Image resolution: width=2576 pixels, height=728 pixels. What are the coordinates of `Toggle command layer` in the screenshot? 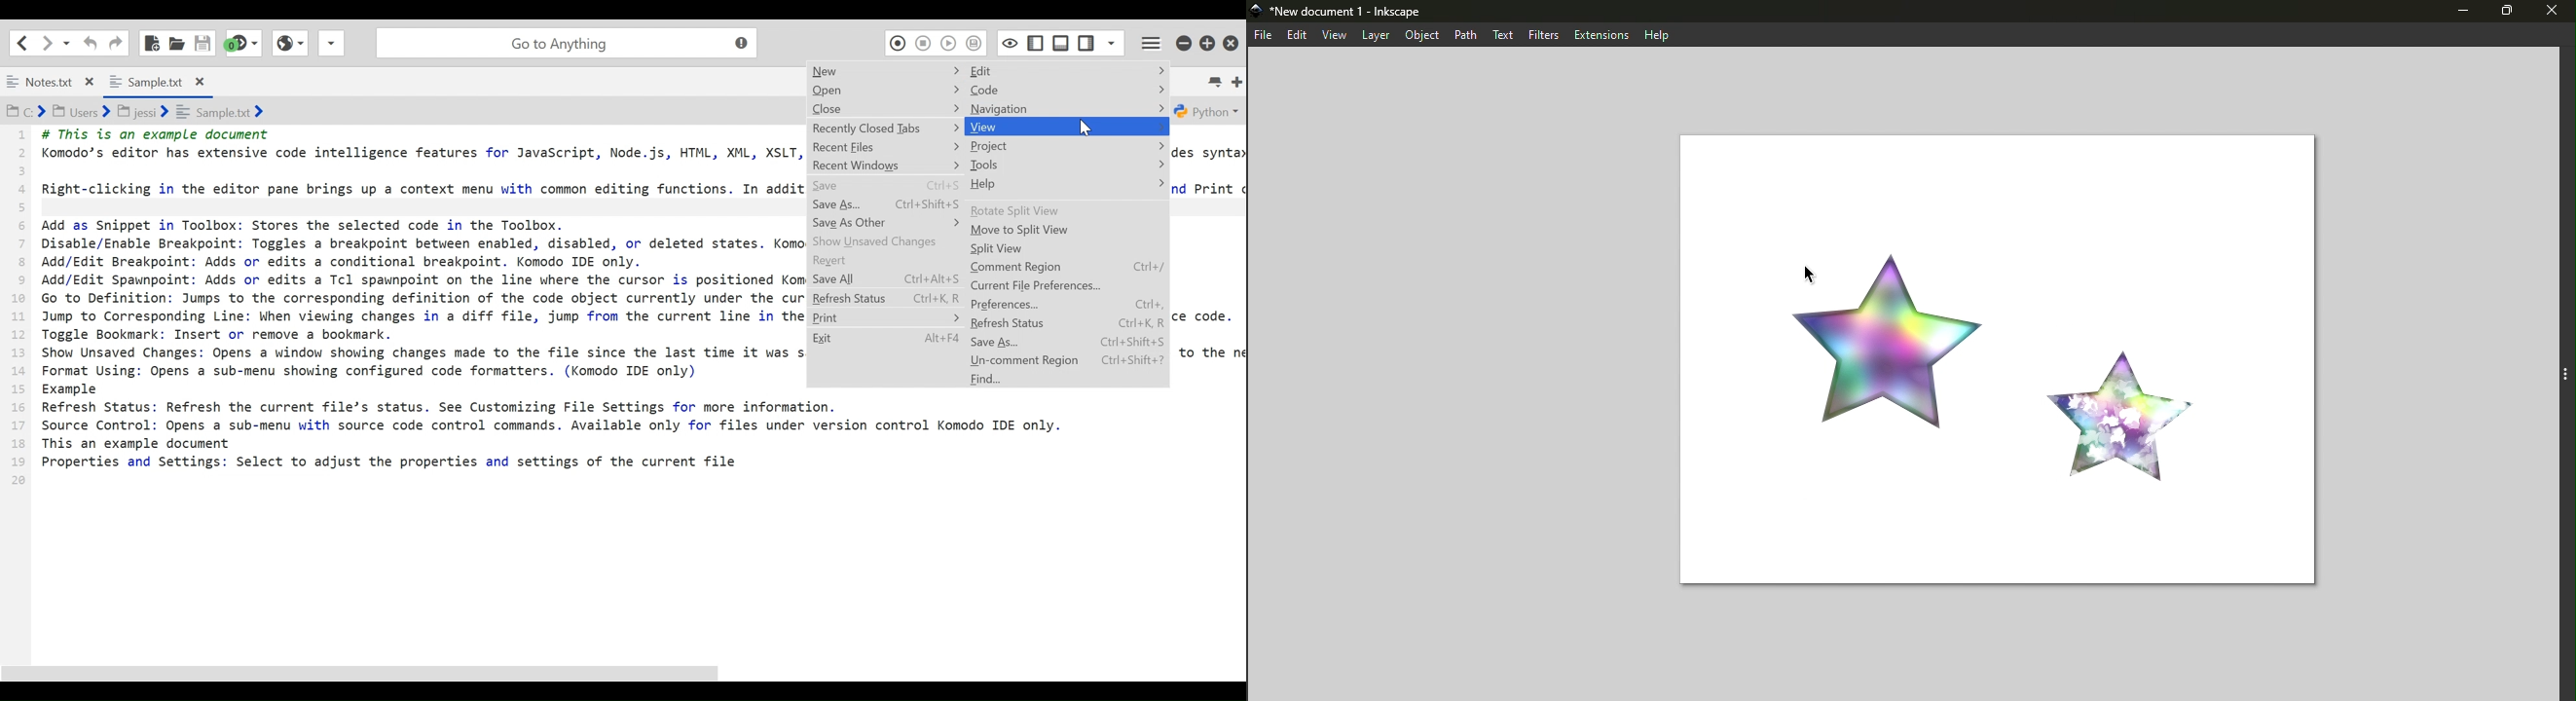 It's located at (2565, 371).